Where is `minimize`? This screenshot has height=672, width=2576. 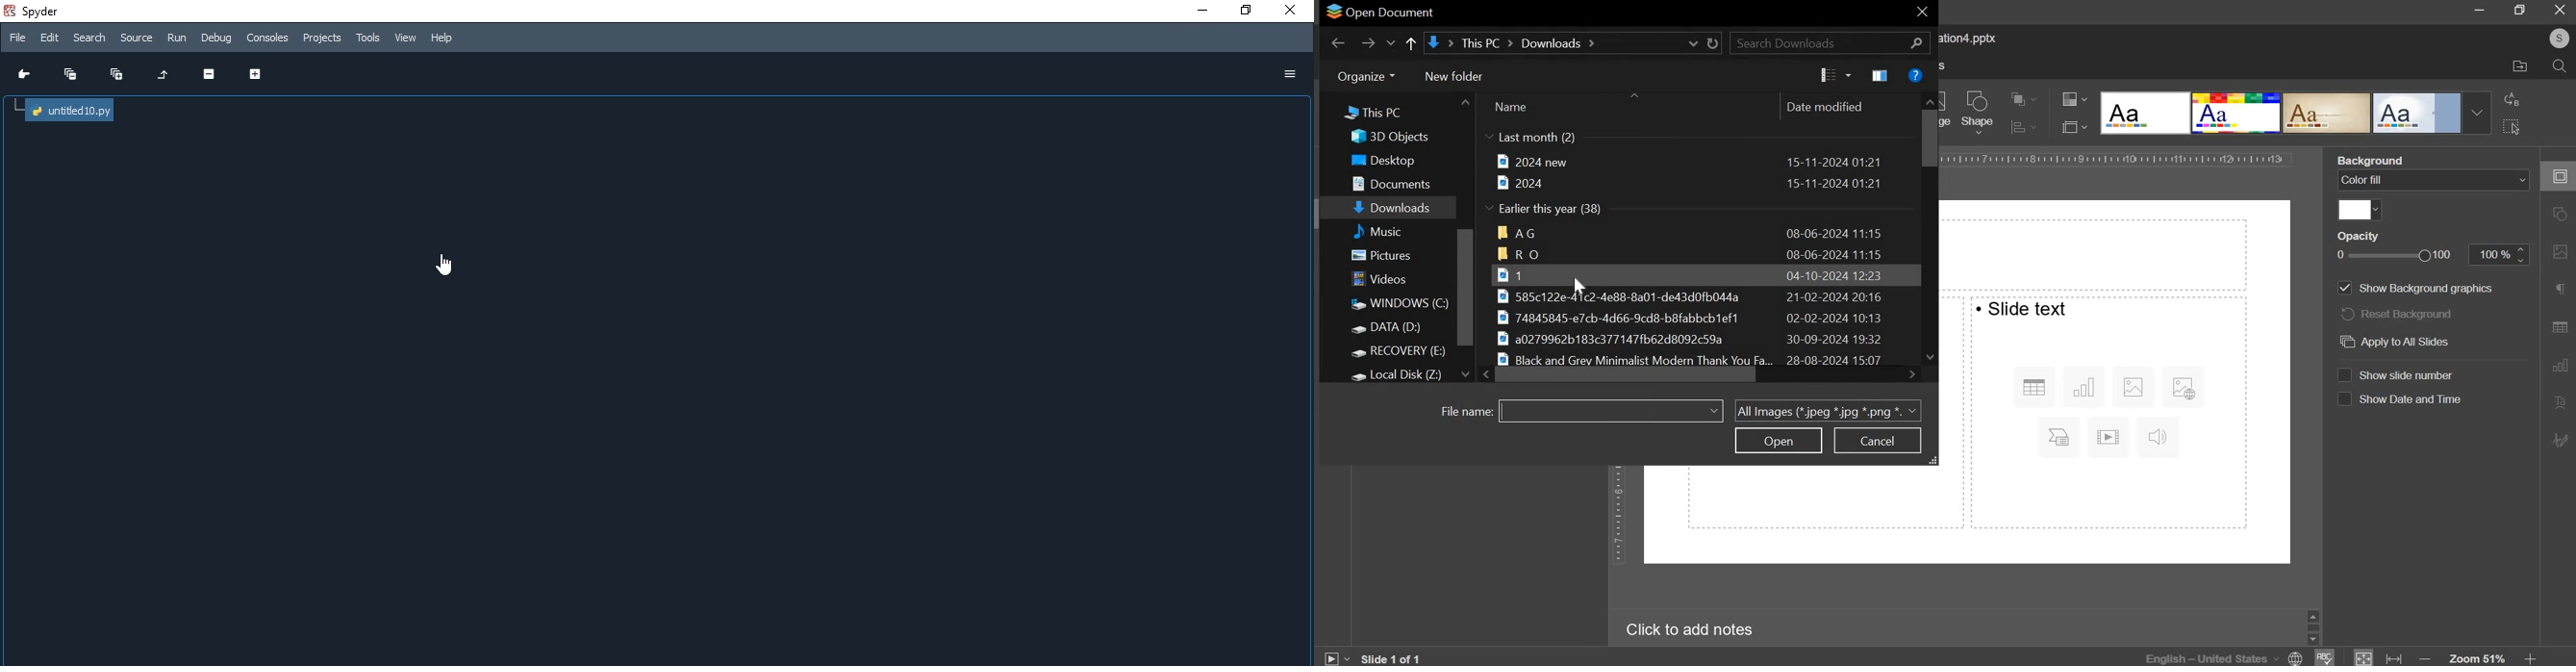
minimize is located at coordinates (2481, 11).